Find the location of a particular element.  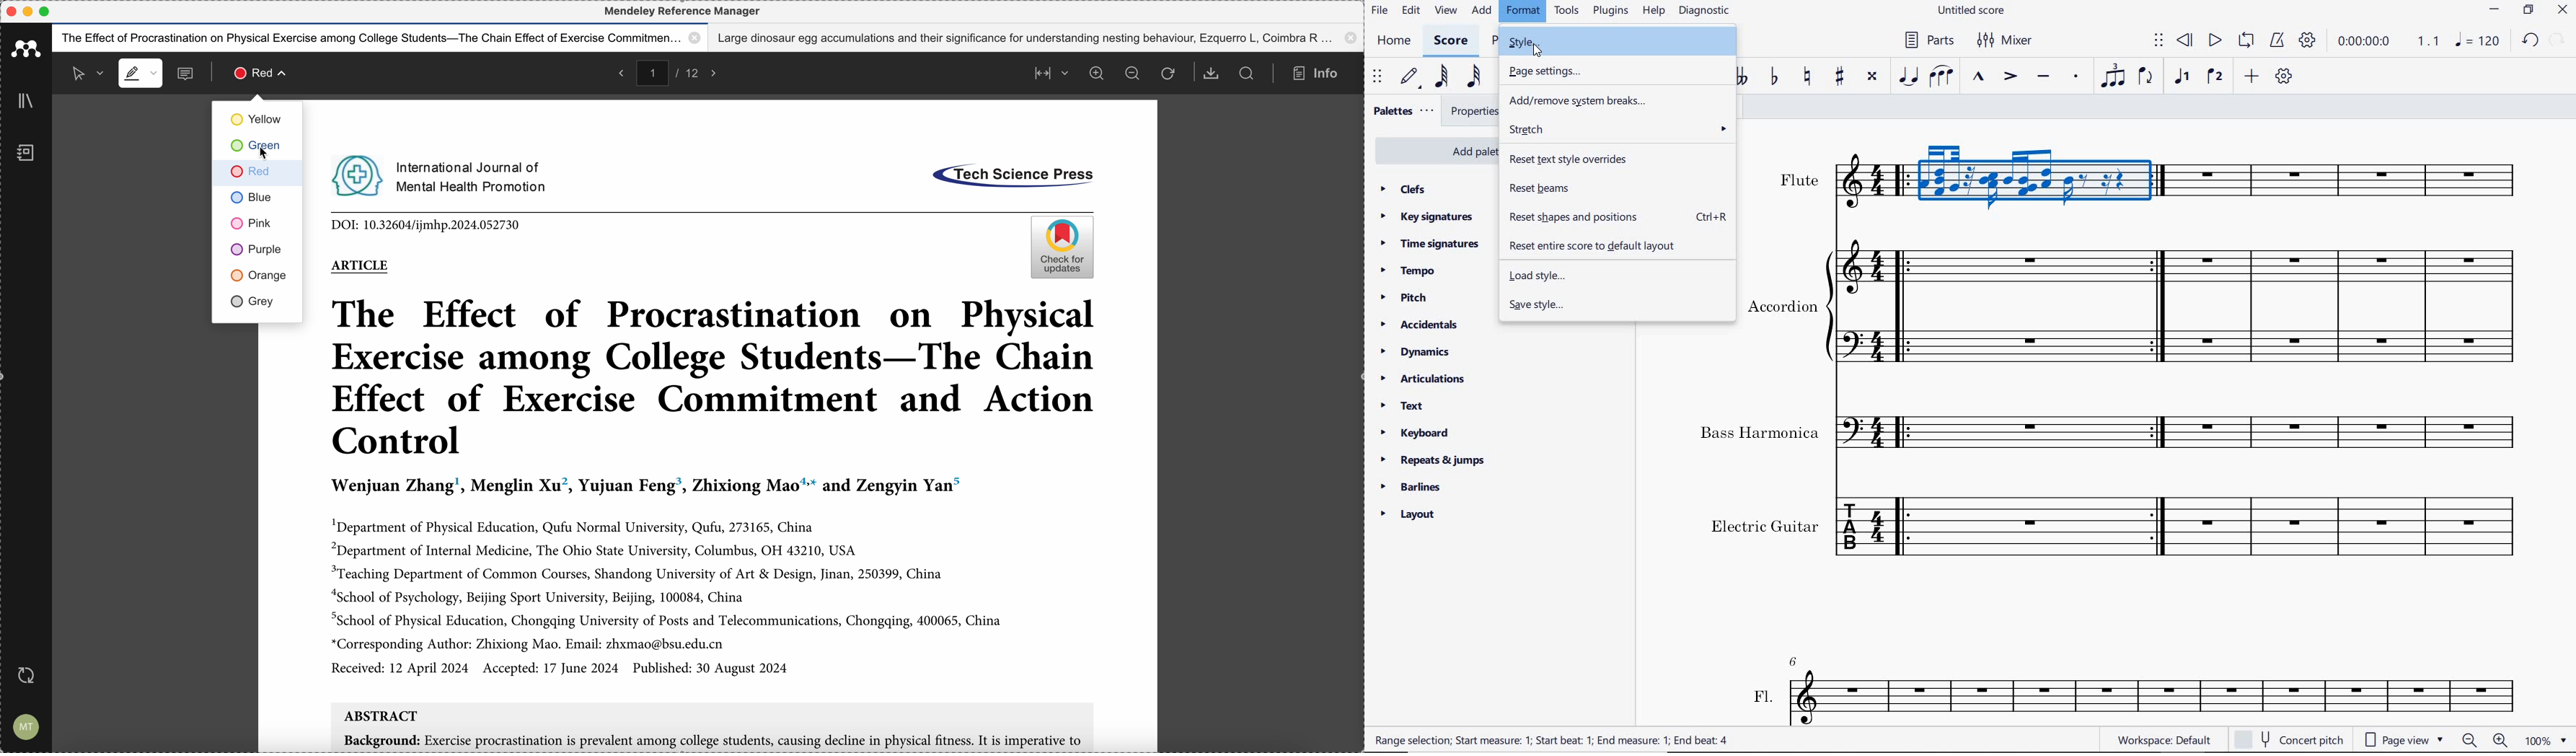

toggle natural is located at coordinates (1805, 79).